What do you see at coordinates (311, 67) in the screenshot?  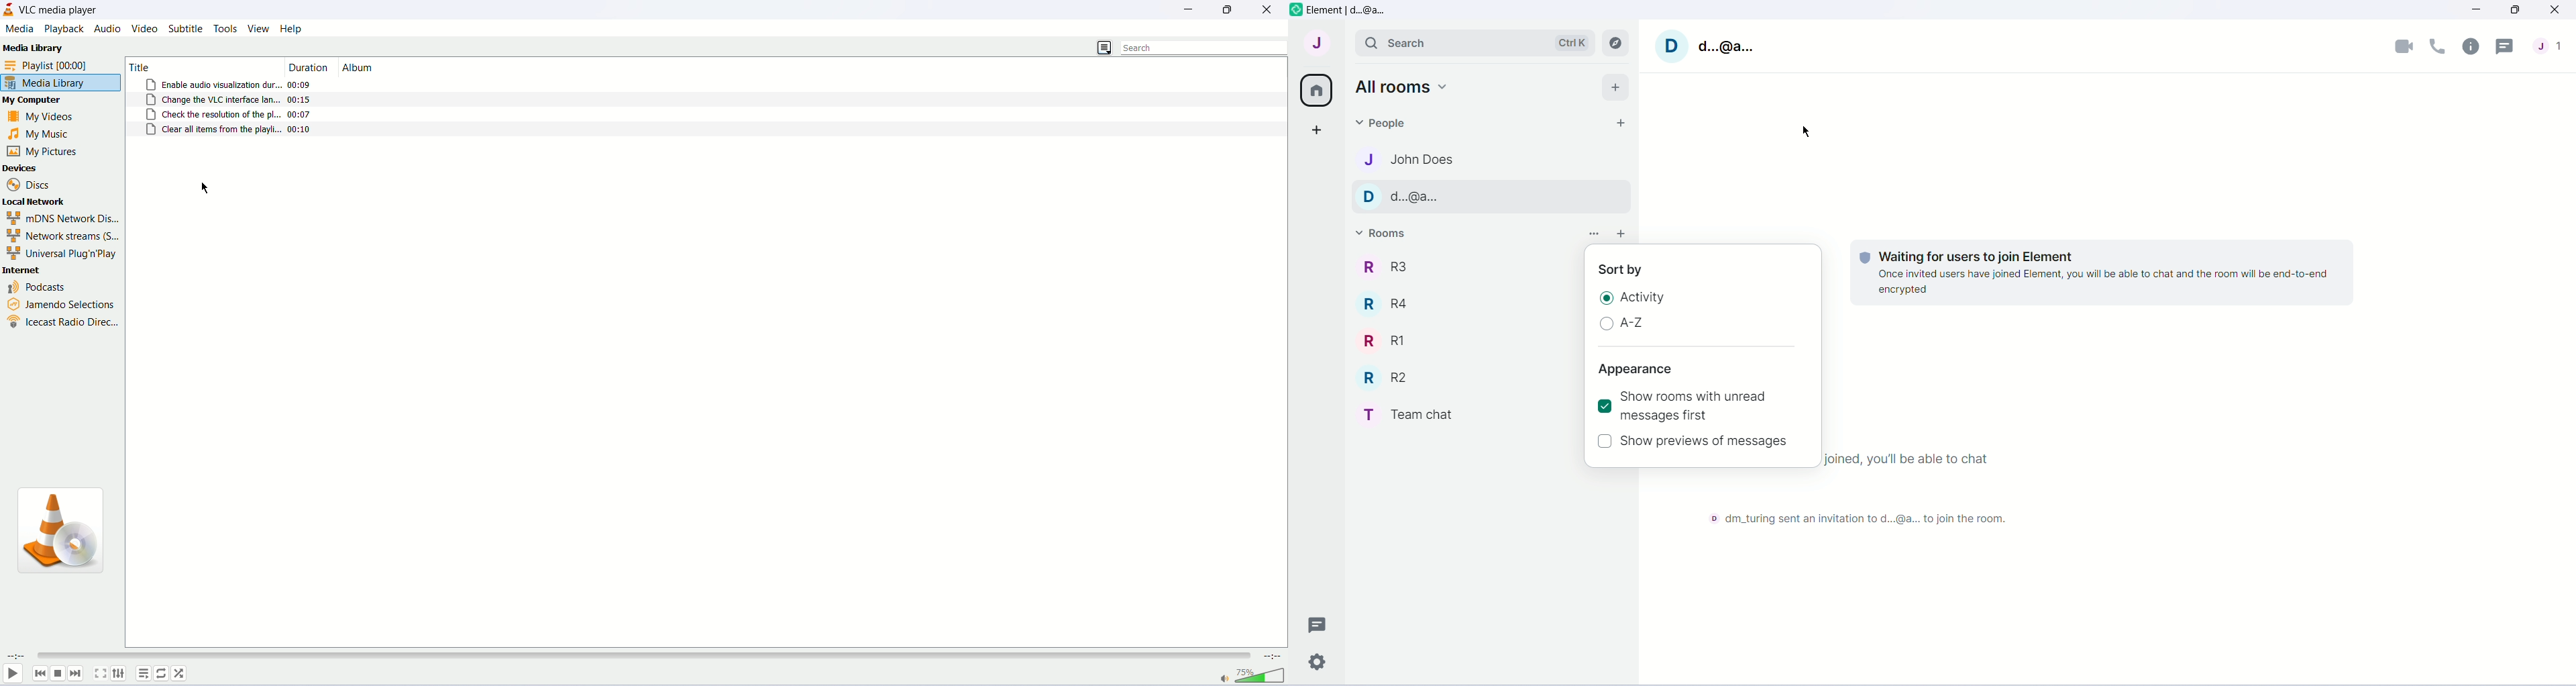 I see `duration` at bounding box center [311, 67].